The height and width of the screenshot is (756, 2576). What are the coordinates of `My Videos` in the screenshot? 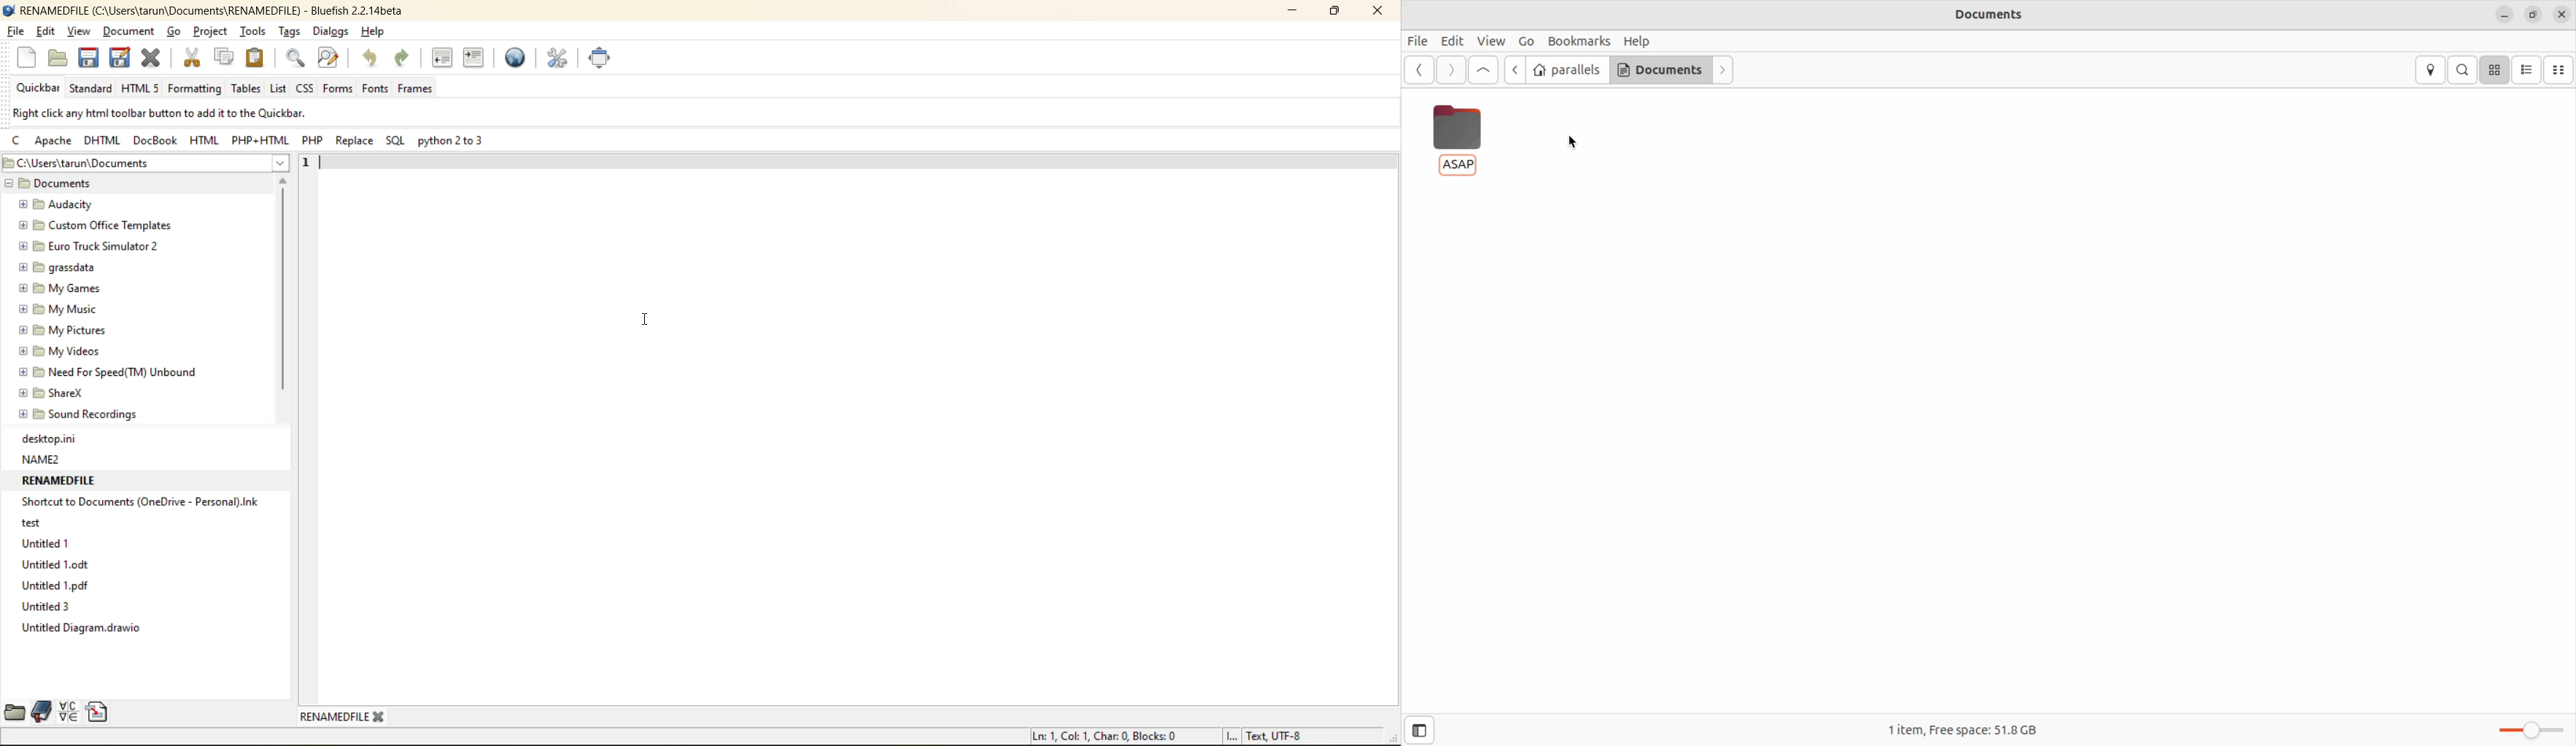 It's located at (63, 353).